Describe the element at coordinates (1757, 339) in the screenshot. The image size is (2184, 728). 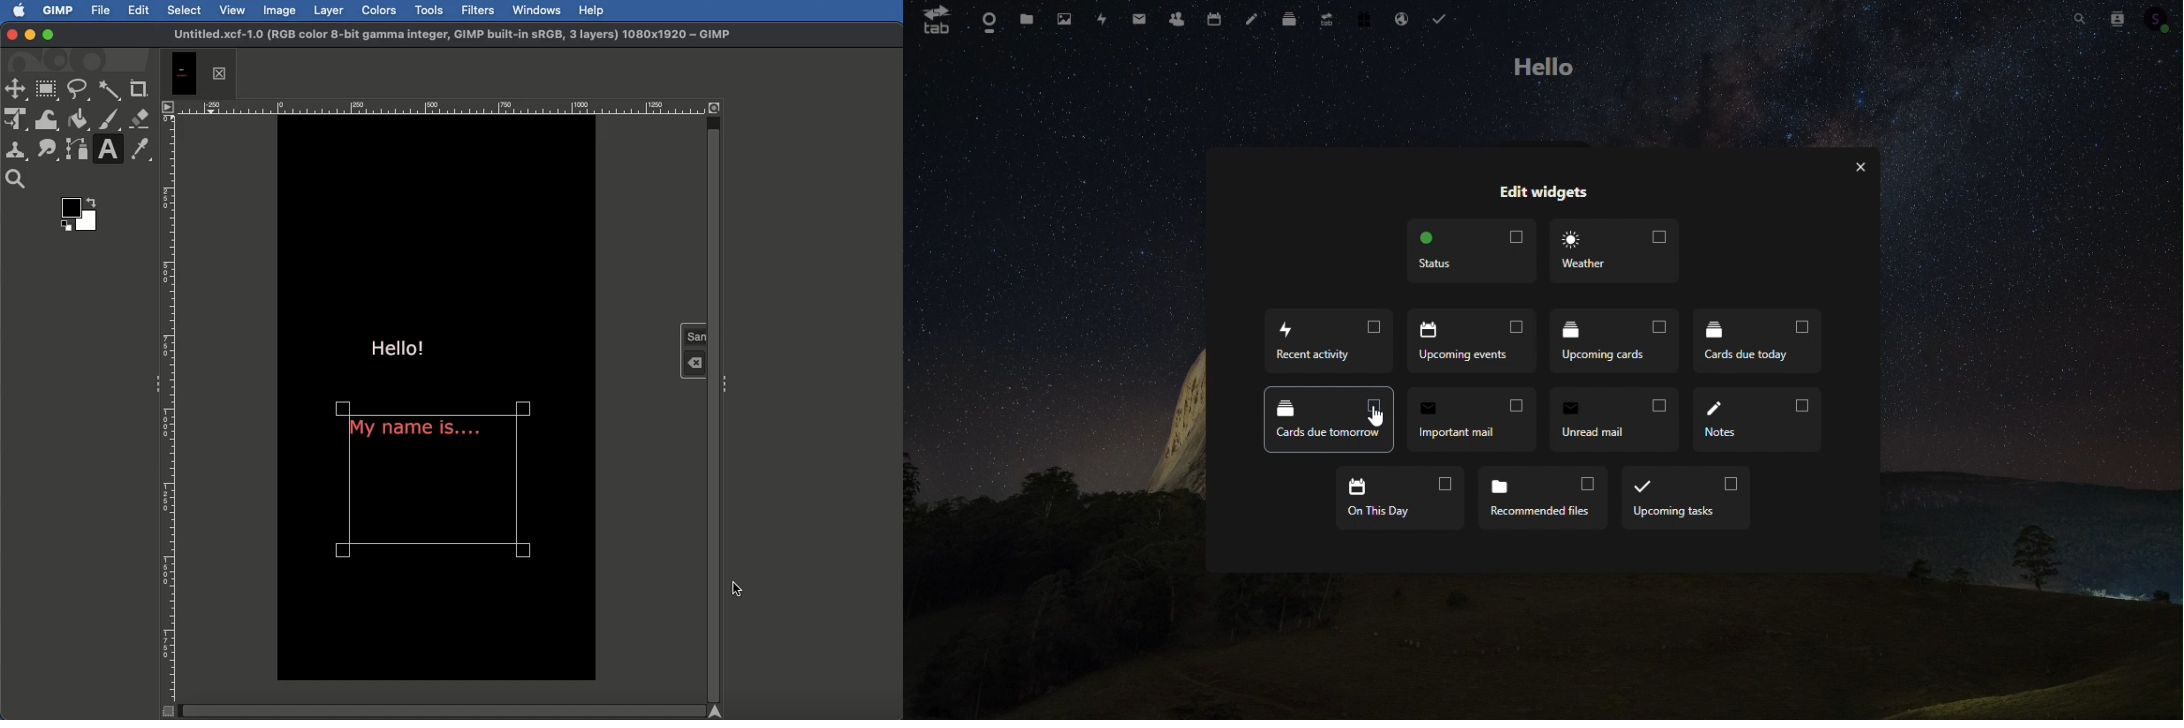
I see `cards due today` at that location.